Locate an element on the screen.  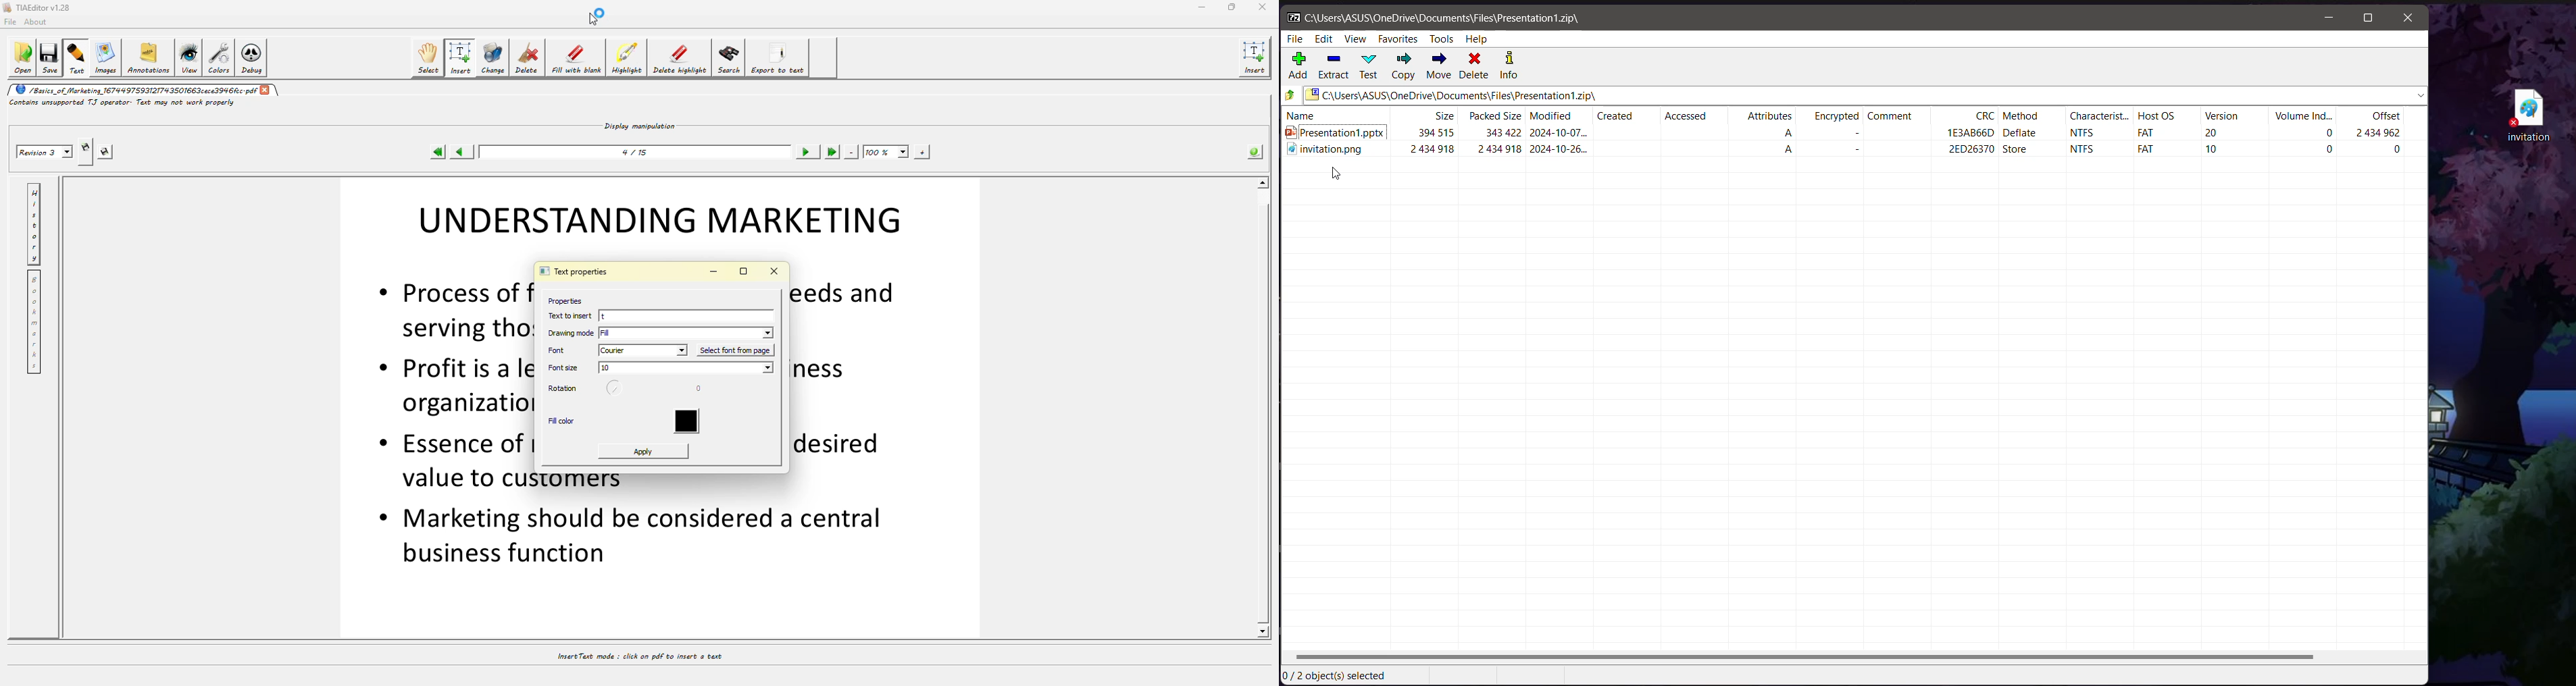
Tools is located at coordinates (1441, 39).